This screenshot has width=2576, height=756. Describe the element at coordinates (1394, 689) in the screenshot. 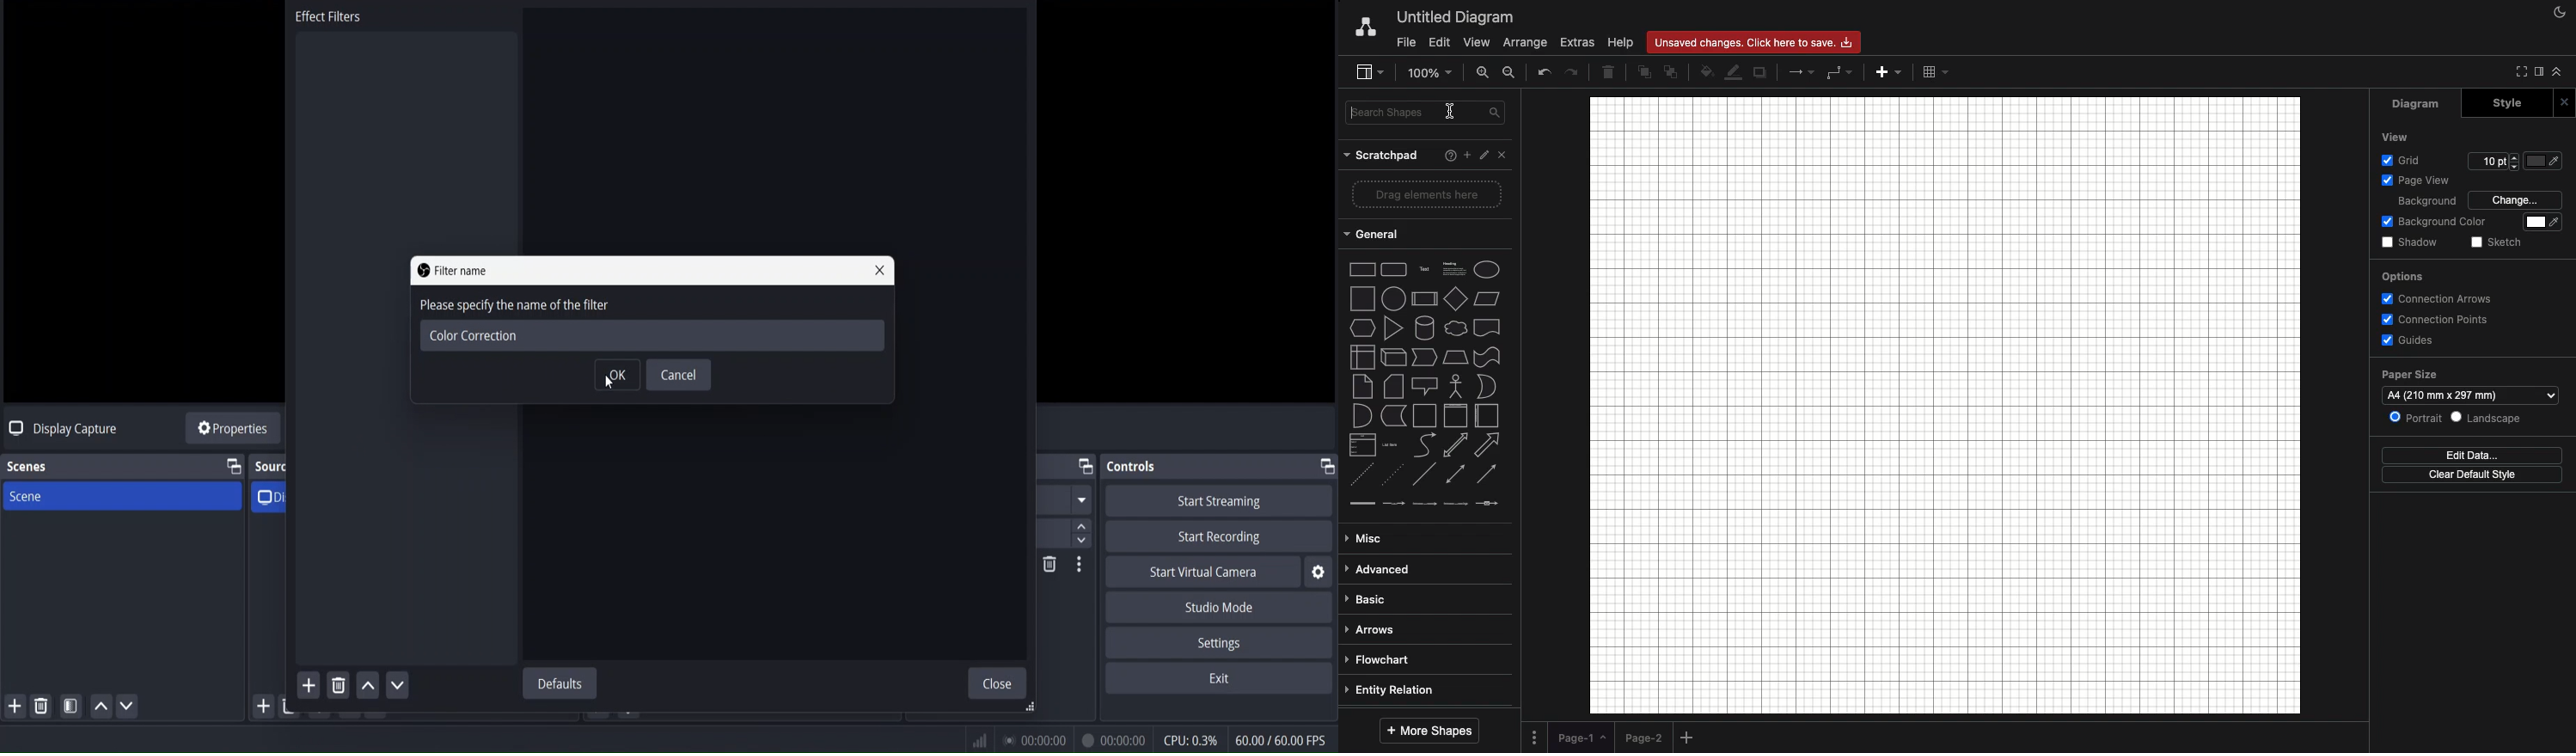

I see `Entity relation` at that location.